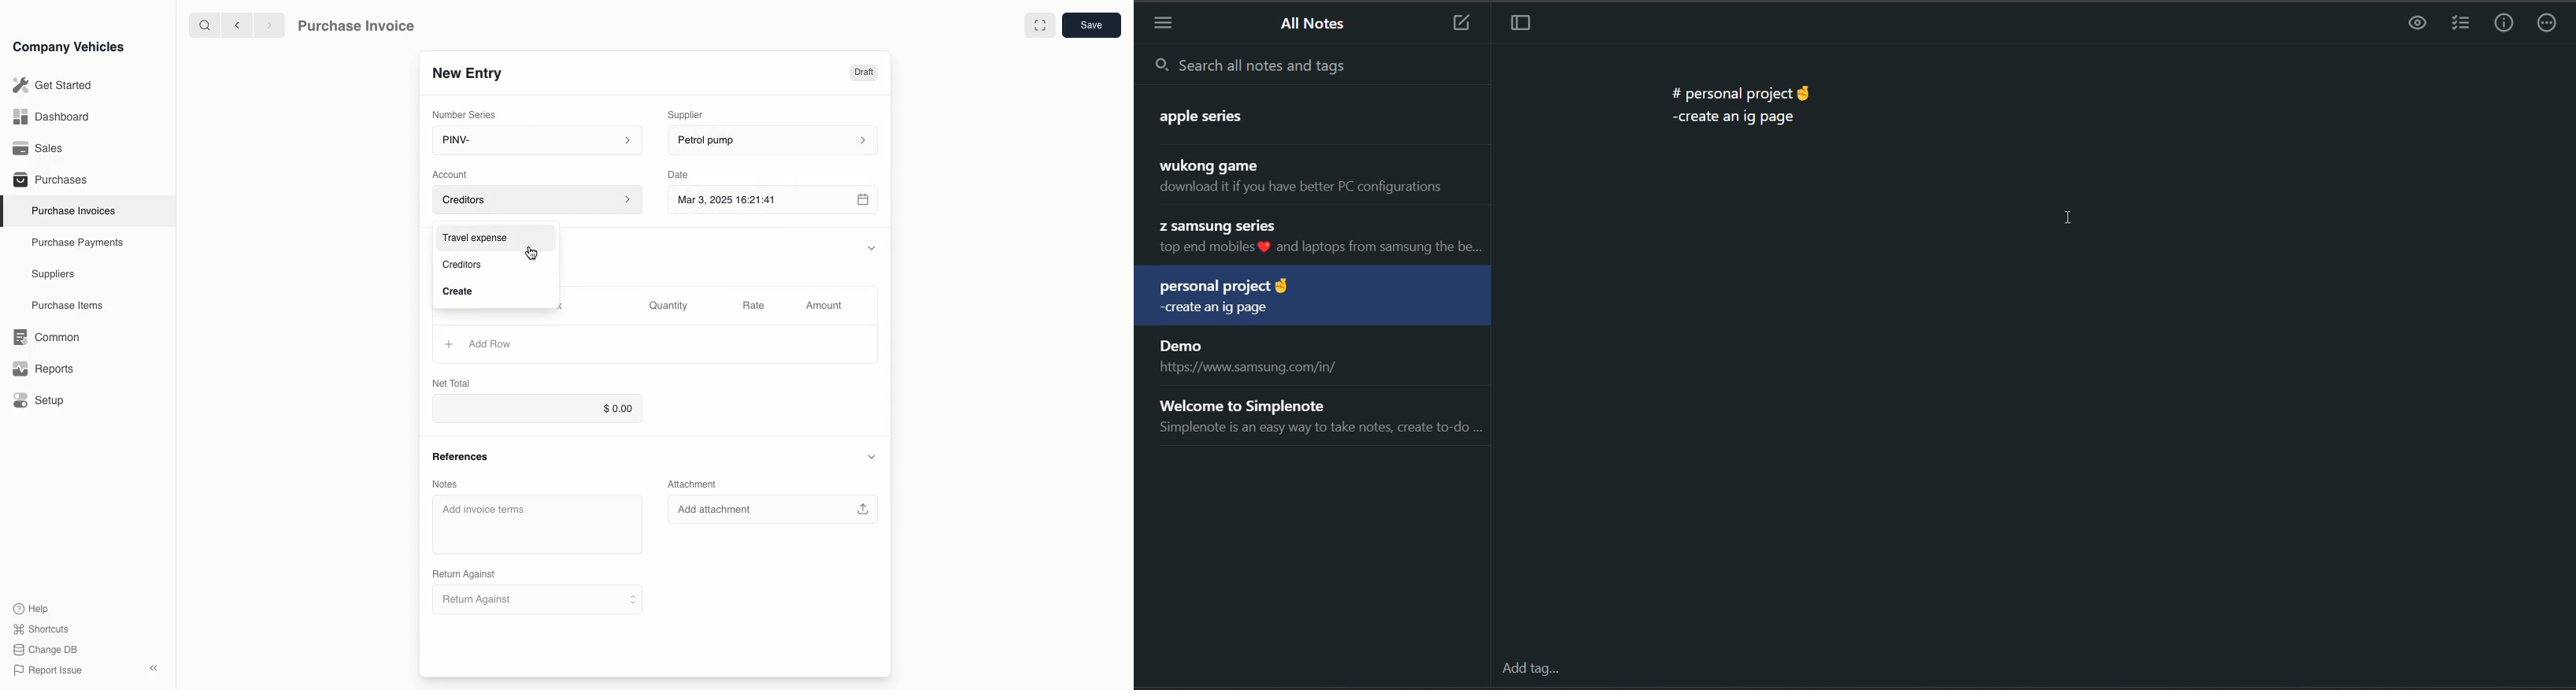  What do you see at coordinates (755, 306) in the screenshot?
I see `Rate` at bounding box center [755, 306].